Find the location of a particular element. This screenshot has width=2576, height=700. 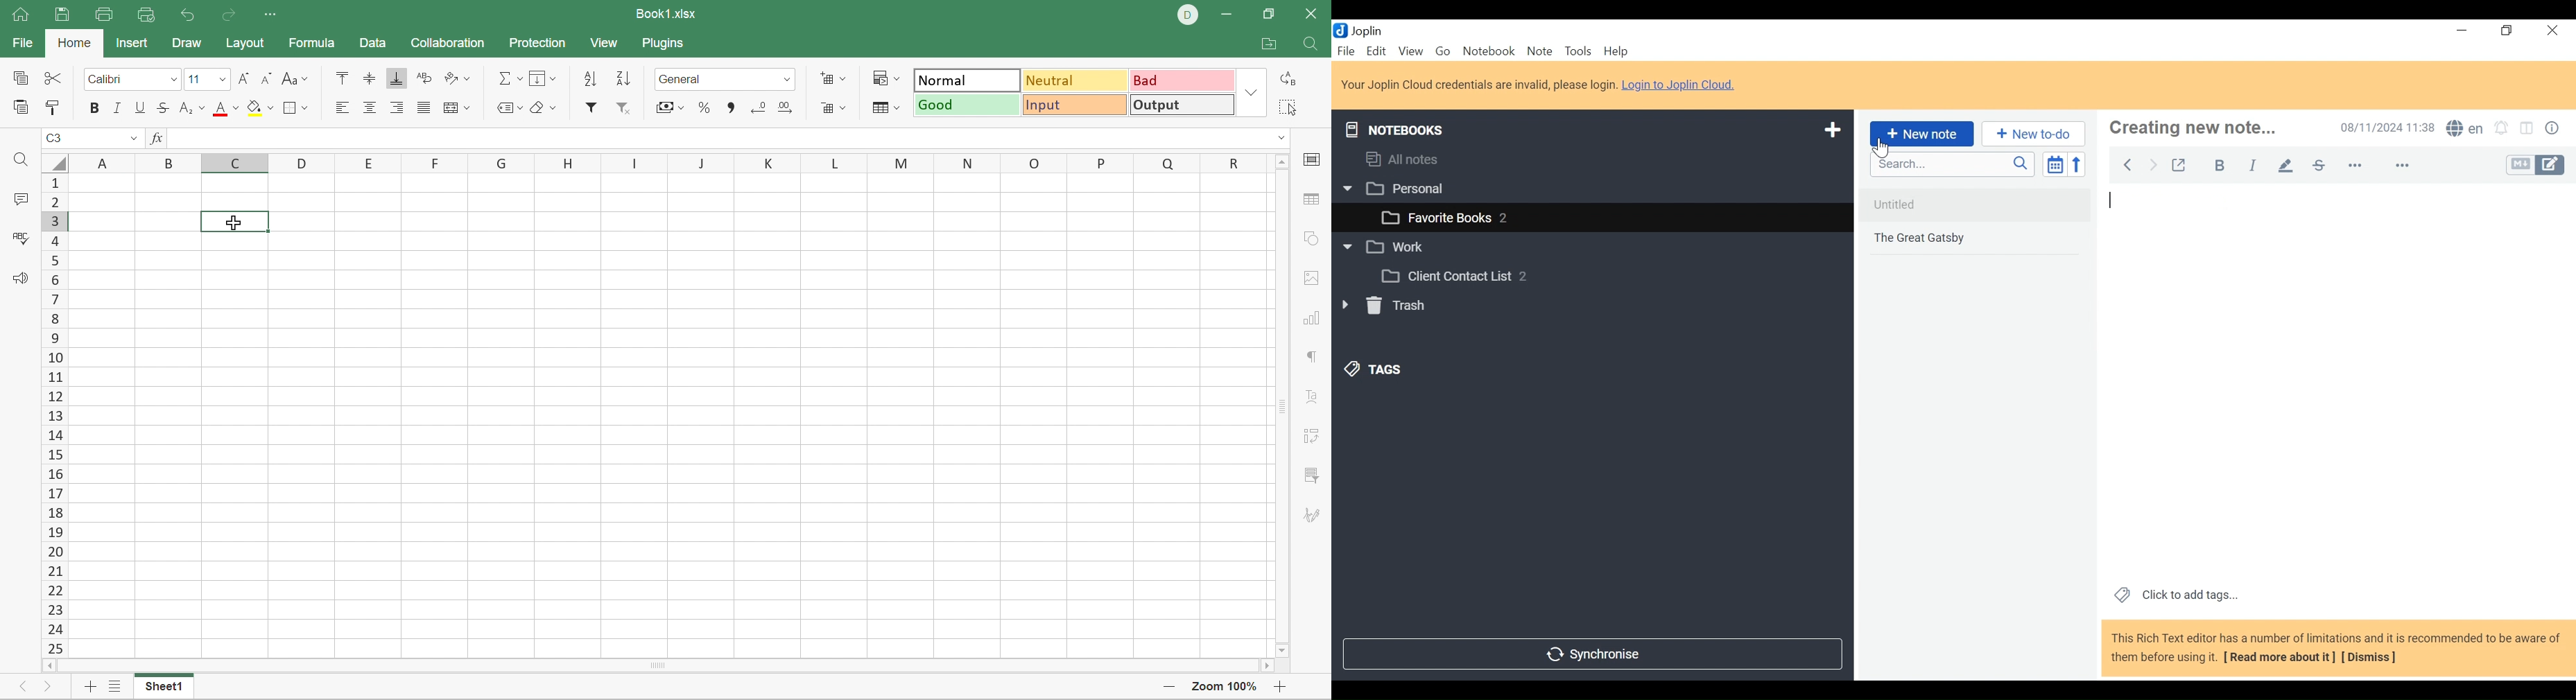

Open file location is located at coordinates (1268, 43).